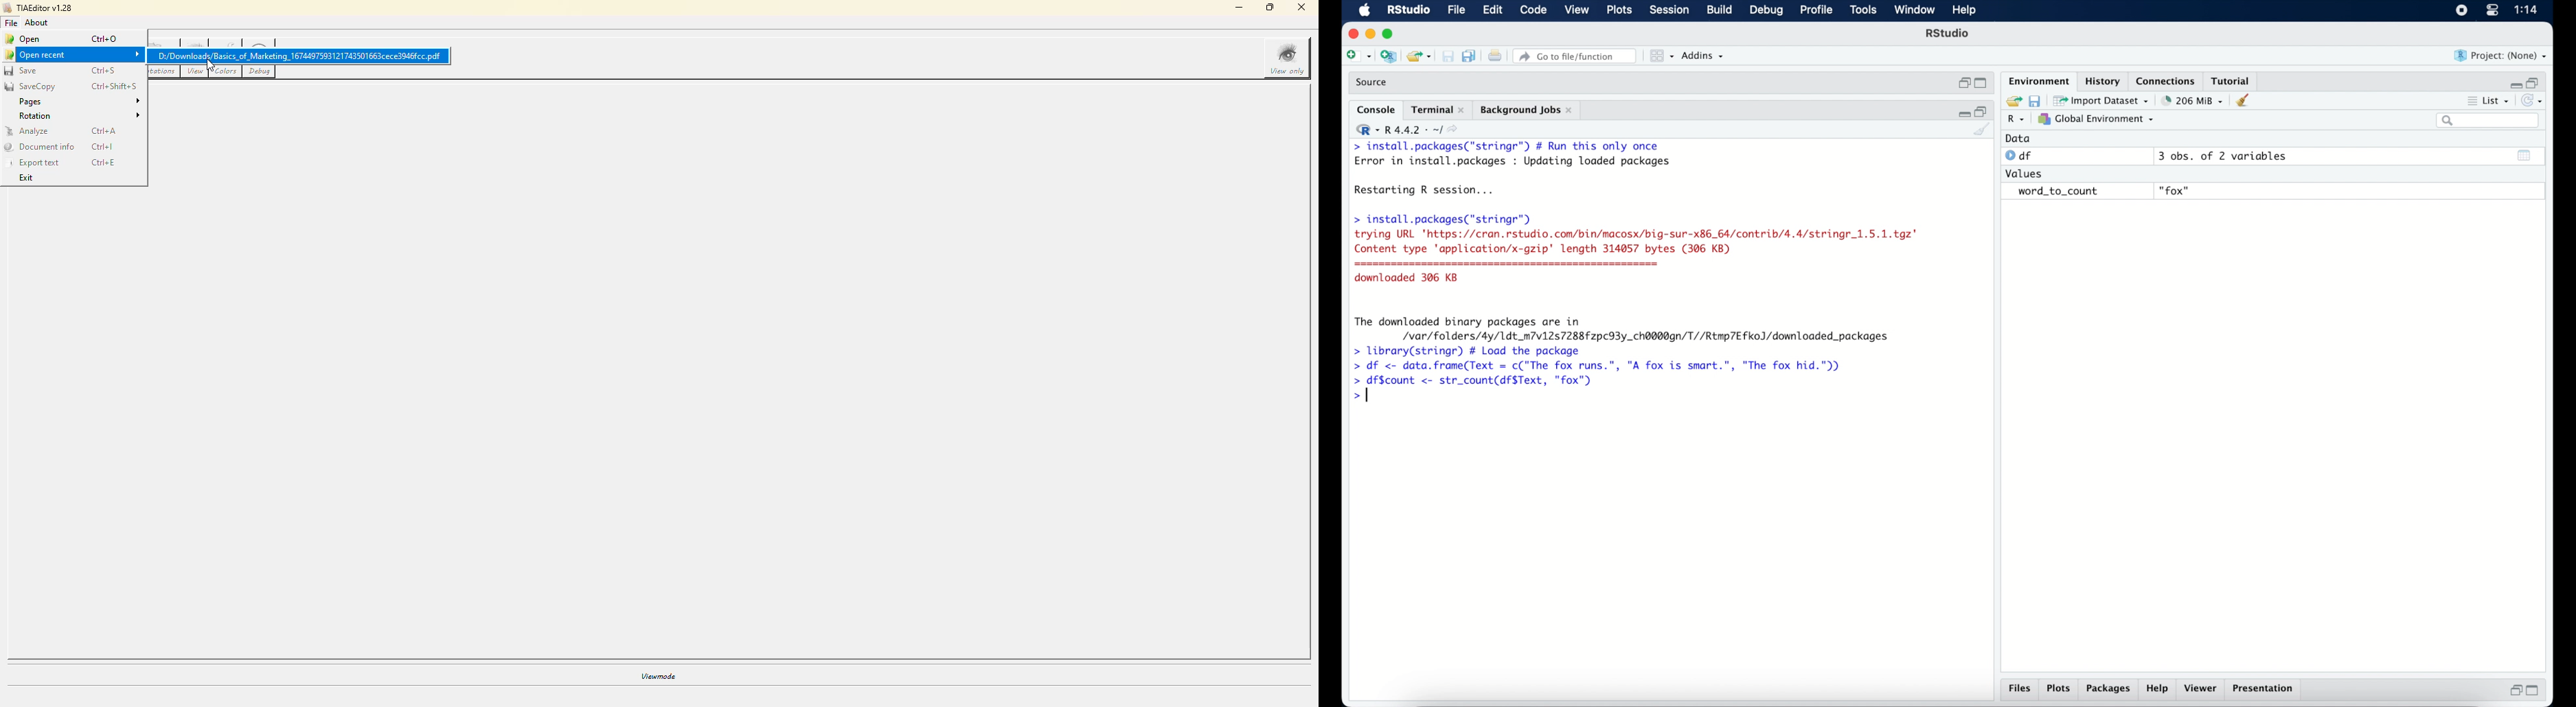 The width and height of the screenshot is (2576, 728). I want to click on data, so click(2018, 138).